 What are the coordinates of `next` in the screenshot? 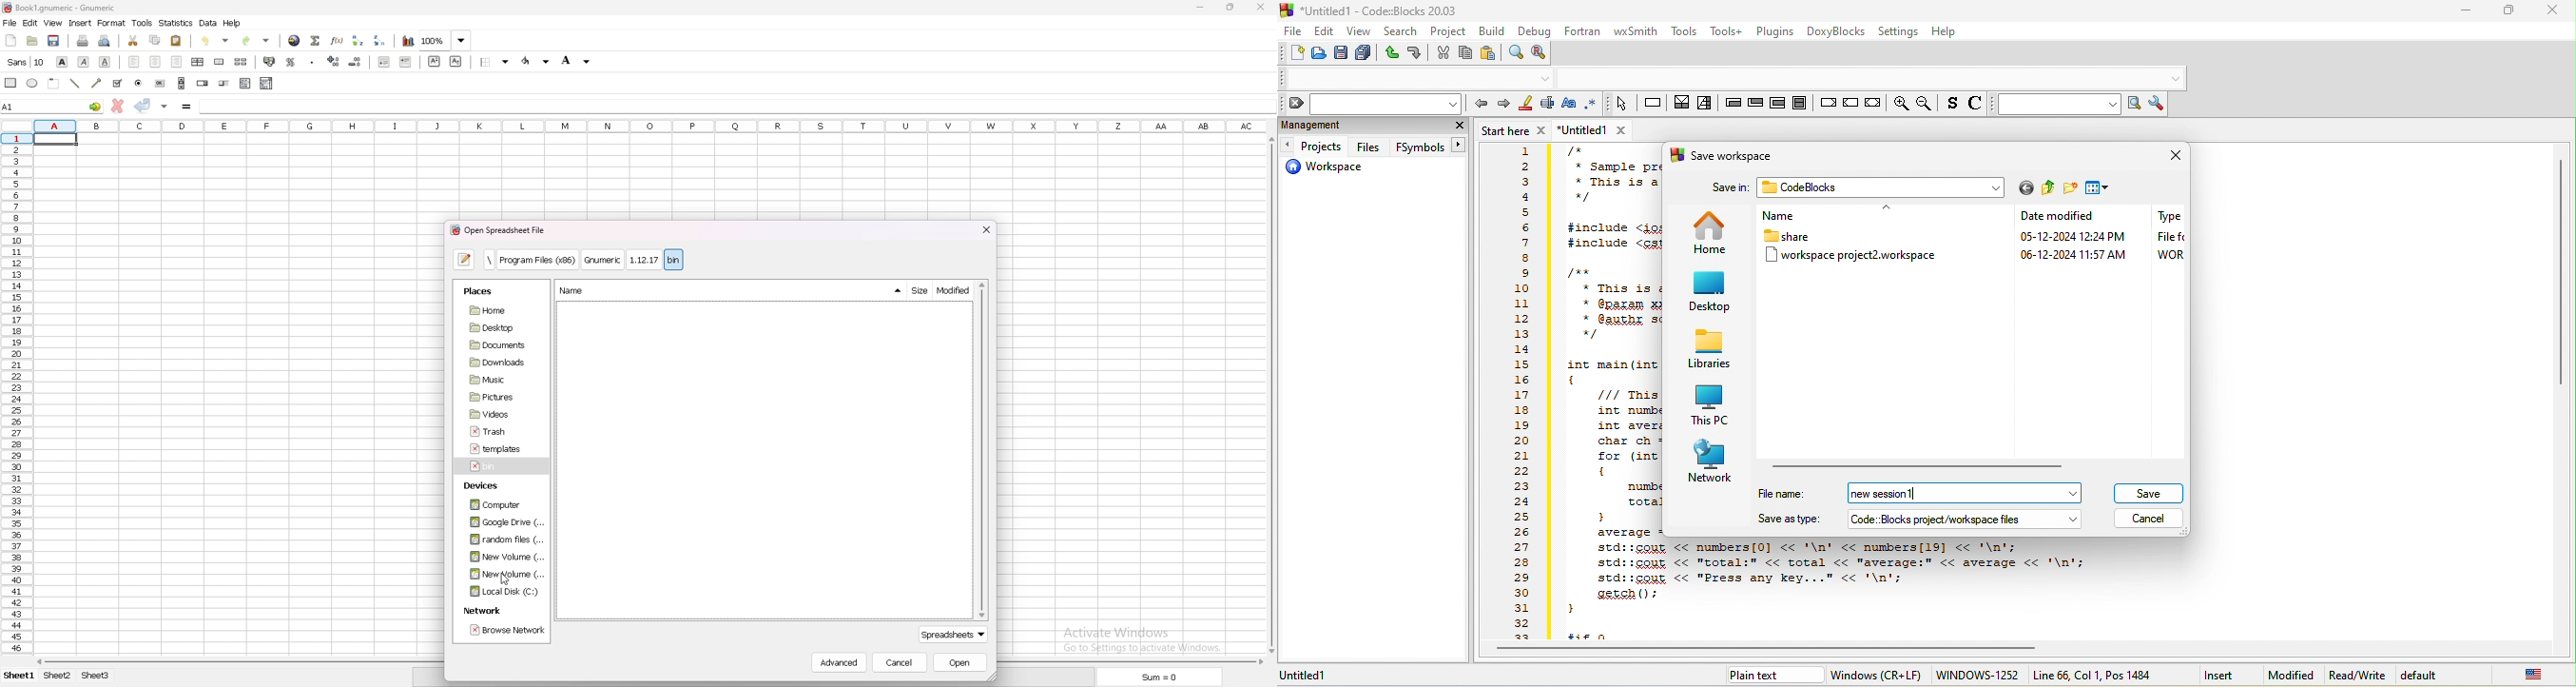 It's located at (1502, 107).